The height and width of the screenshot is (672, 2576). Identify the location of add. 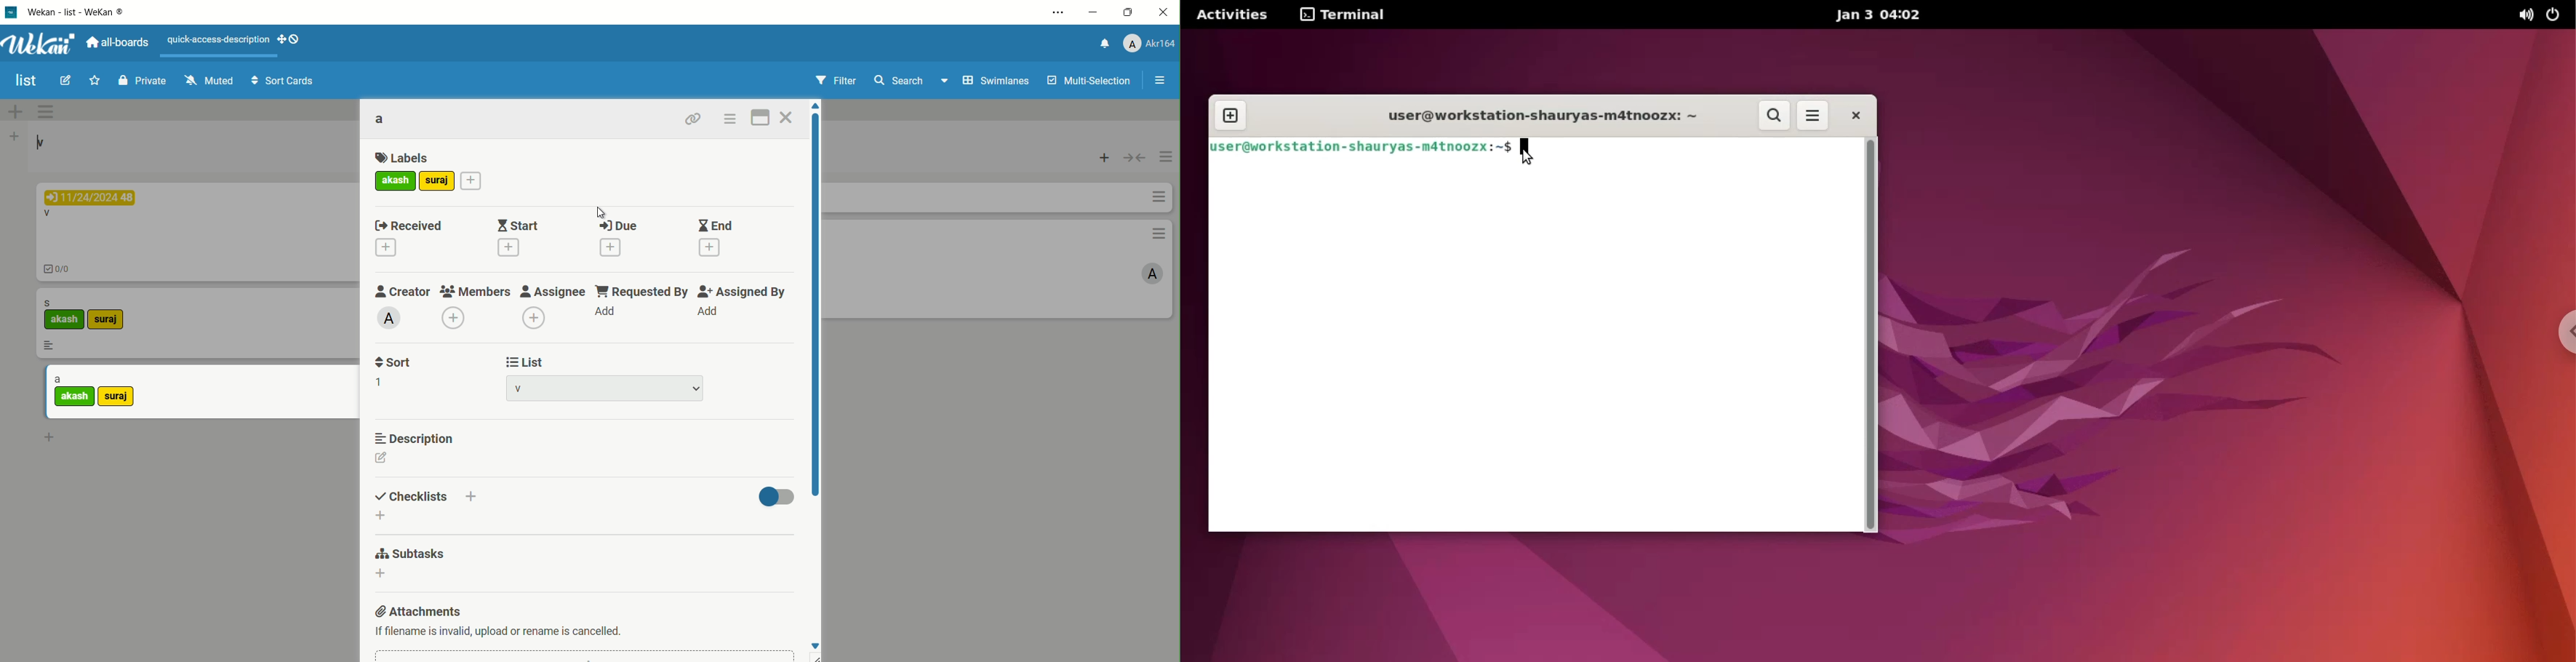
(606, 313).